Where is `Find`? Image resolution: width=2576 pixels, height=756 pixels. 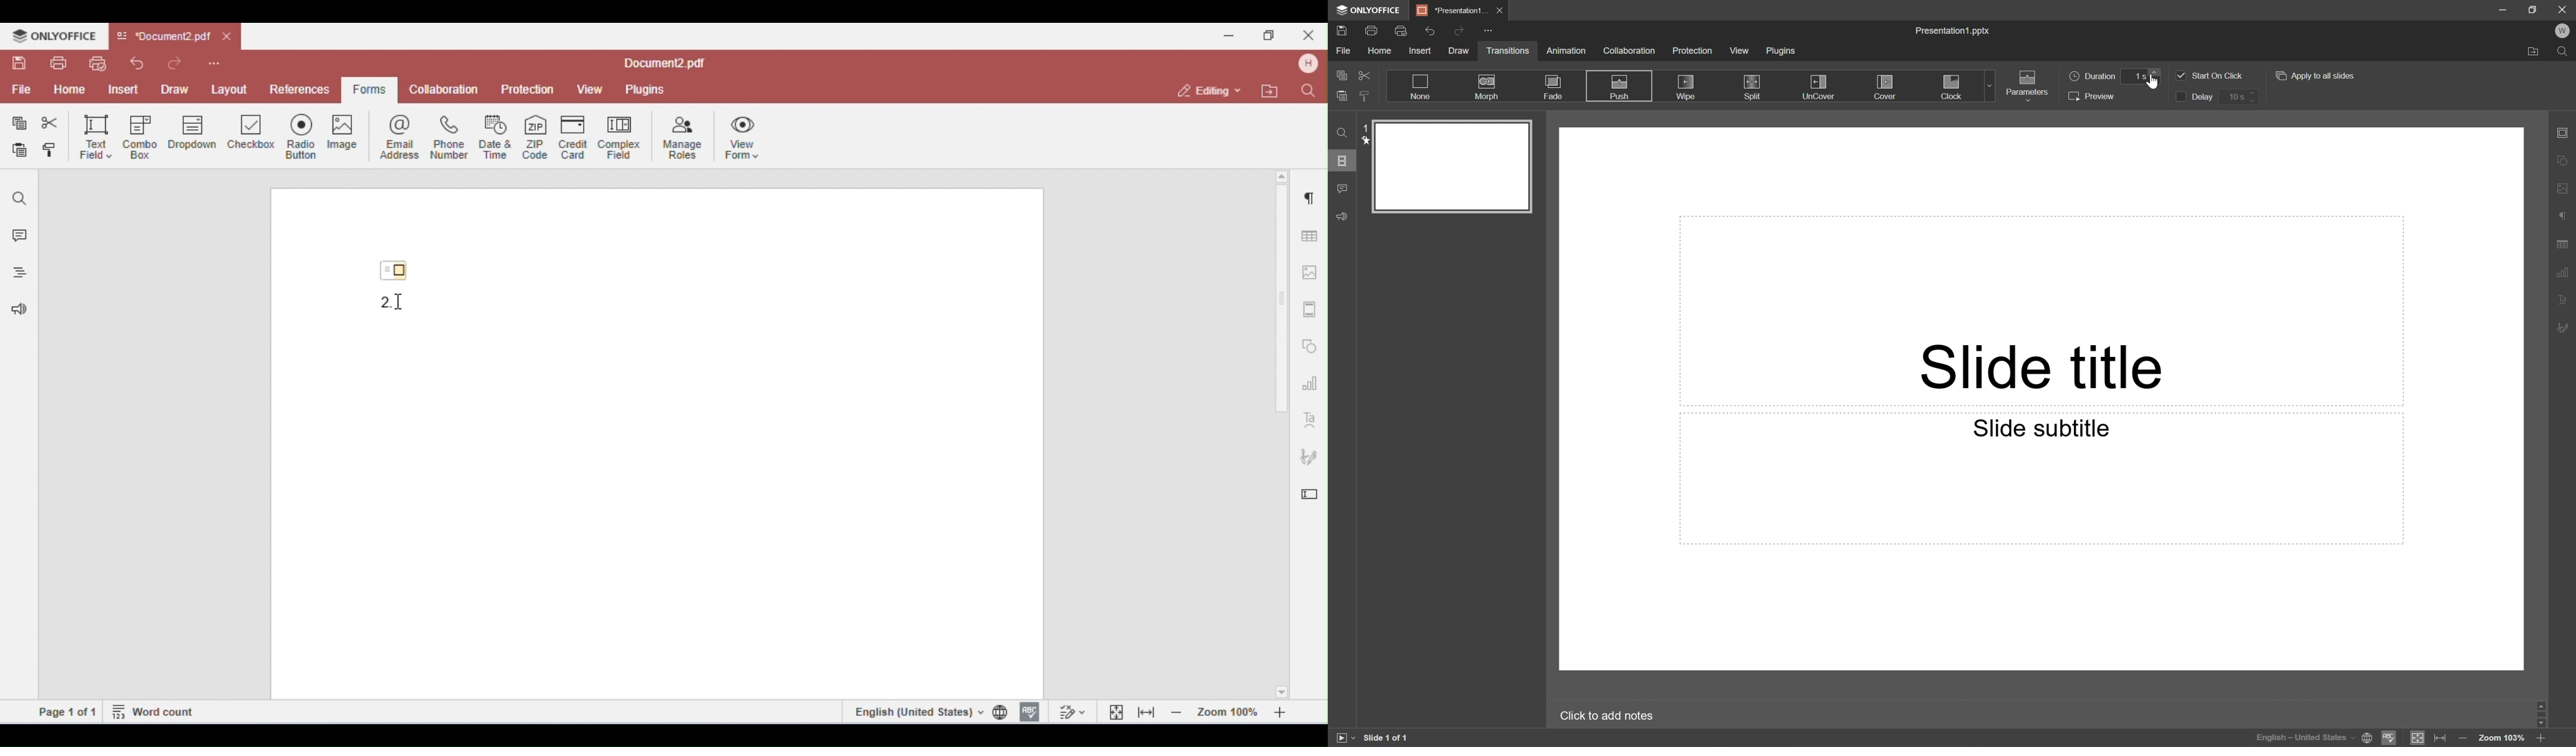 Find is located at coordinates (2565, 51).